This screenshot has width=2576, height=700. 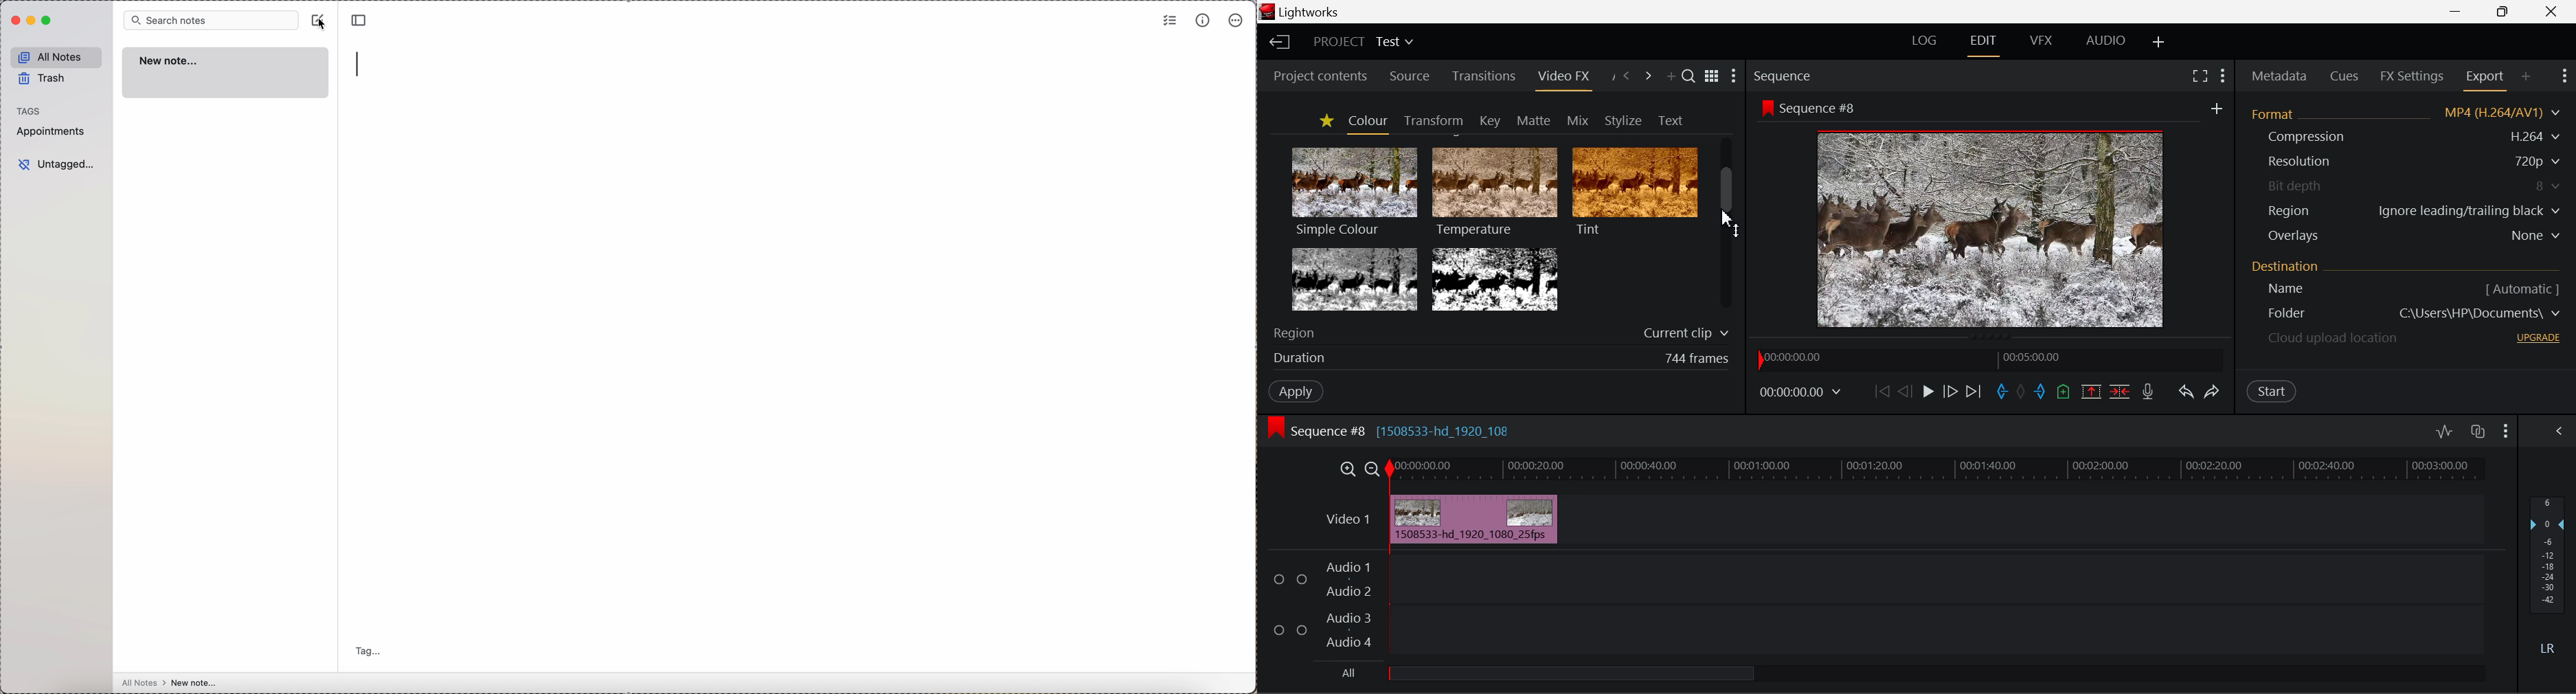 I want to click on check list, so click(x=1169, y=20).